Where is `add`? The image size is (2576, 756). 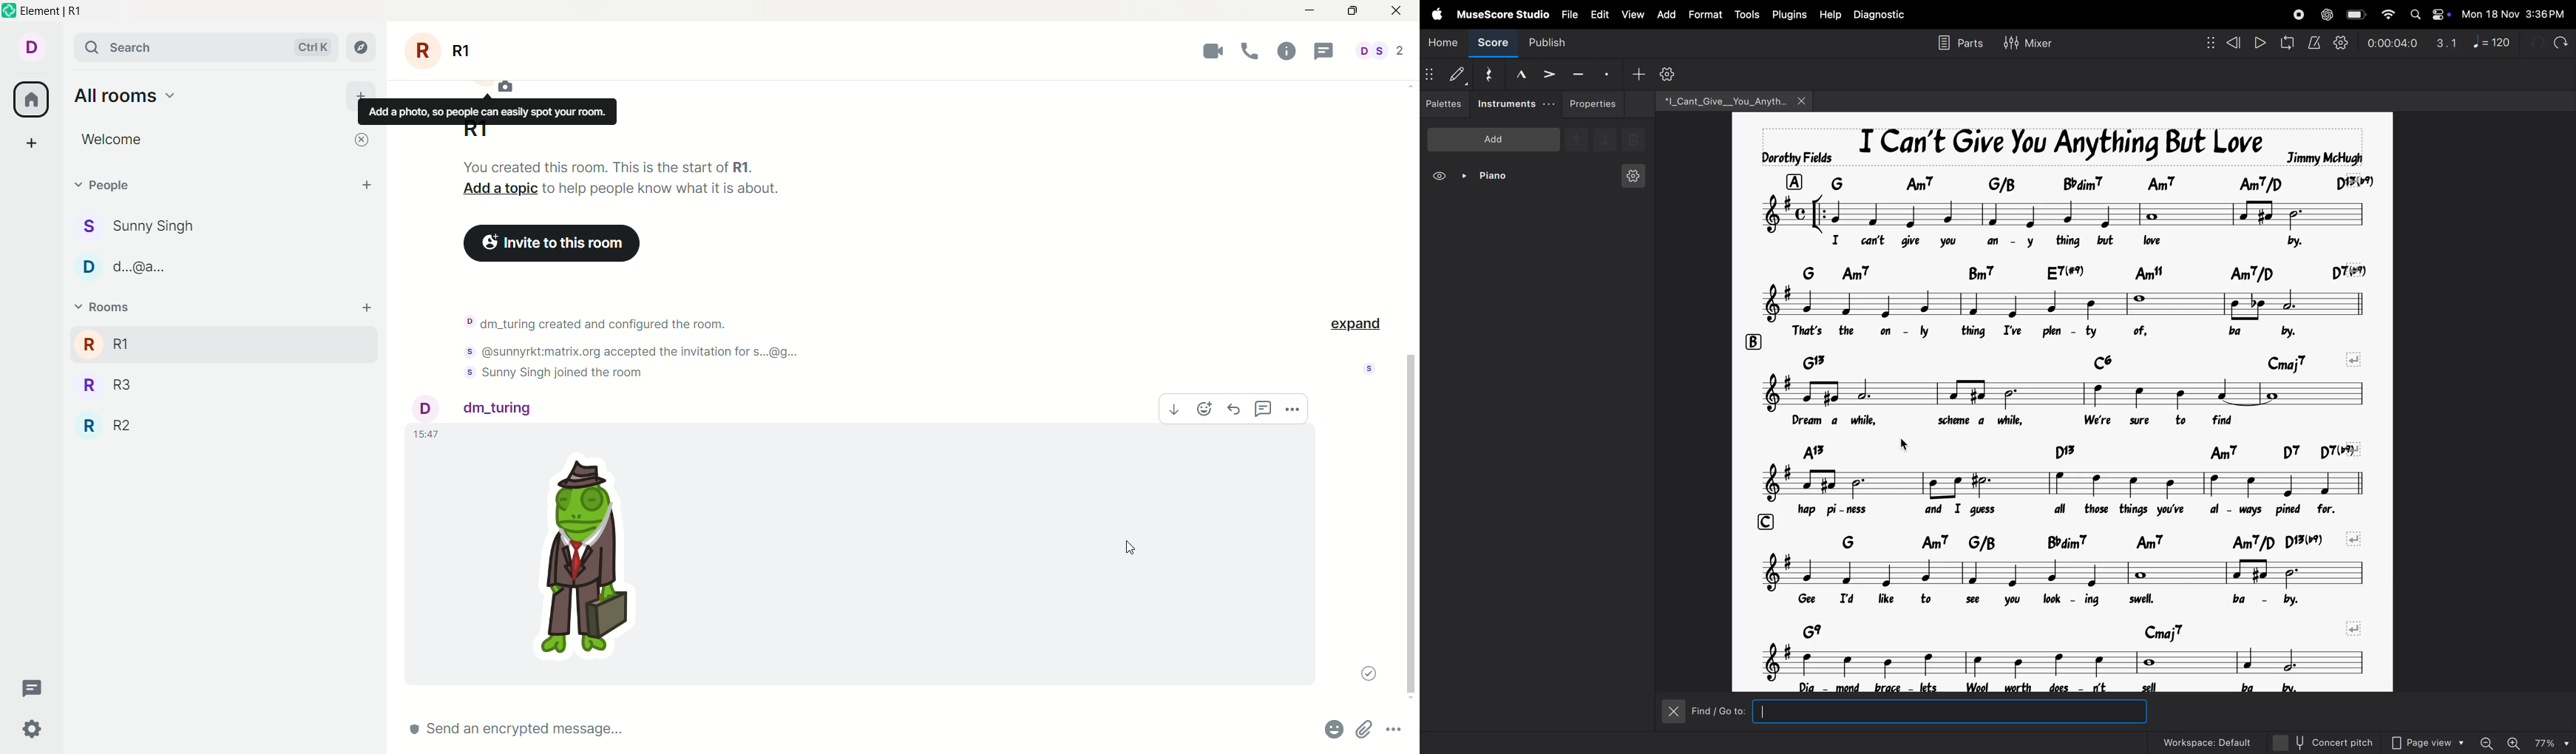
add is located at coordinates (1493, 138).